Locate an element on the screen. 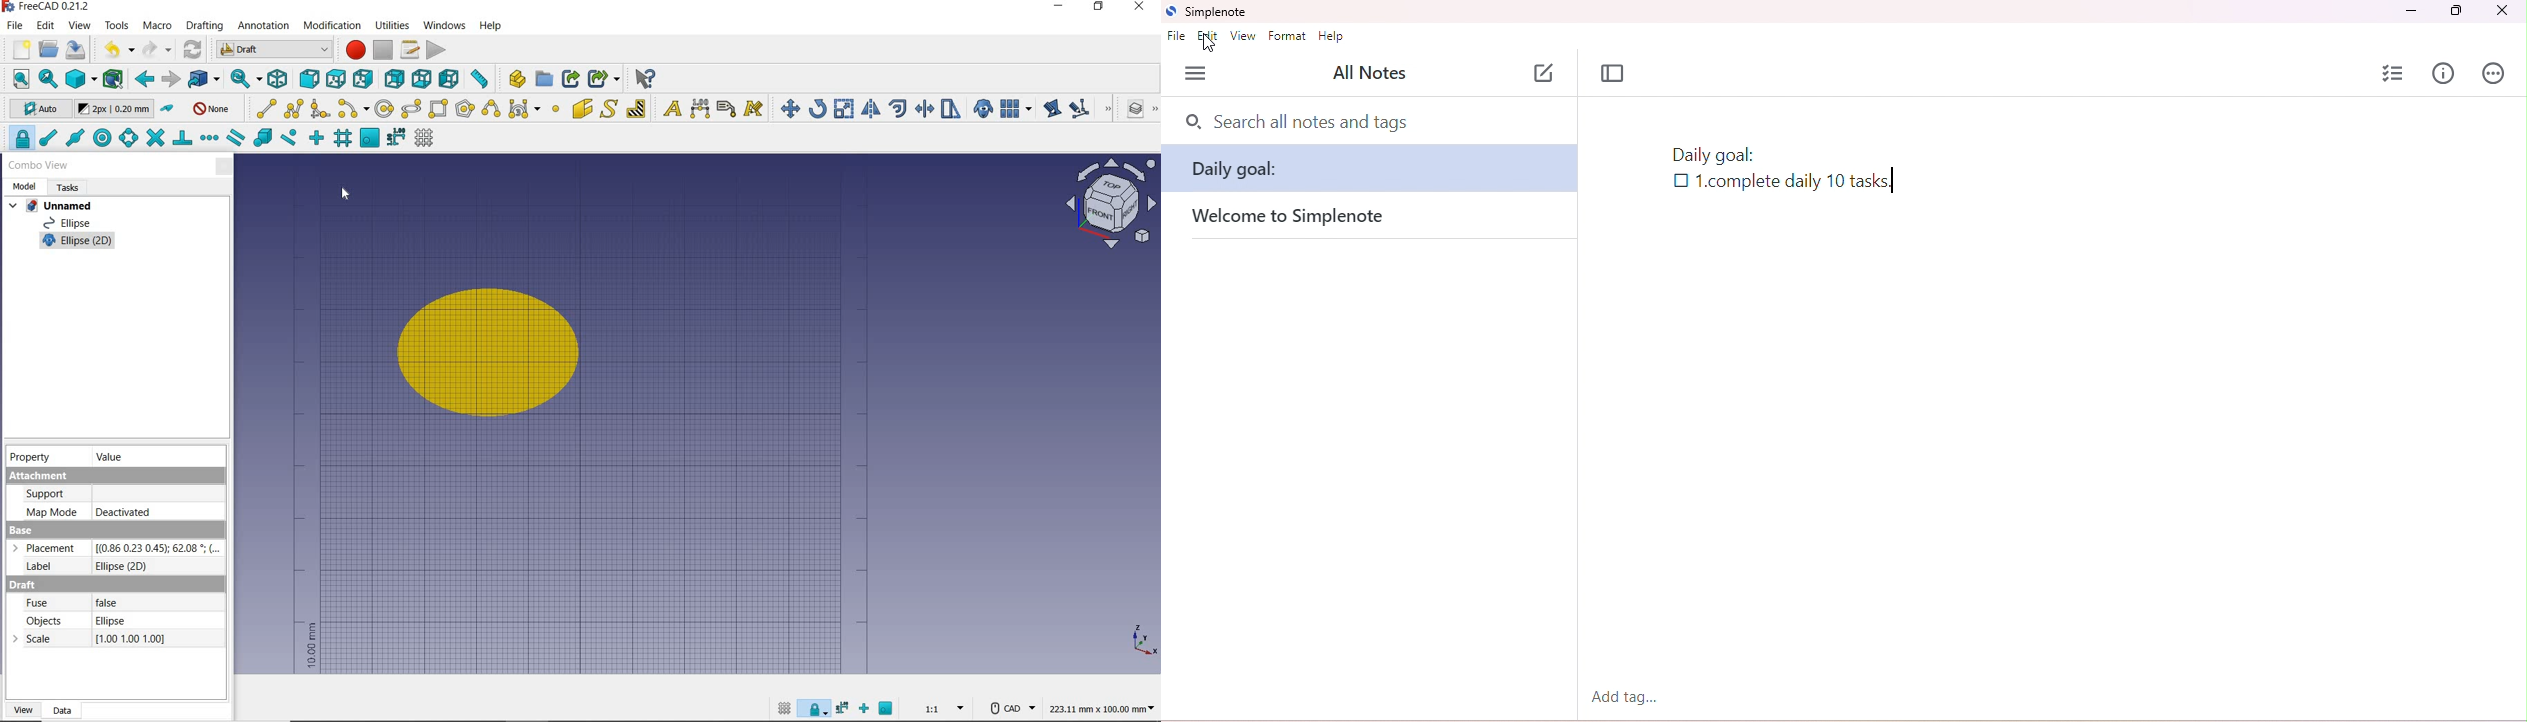 This screenshot has width=2548, height=728. note is located at coordinates (1371, 167).